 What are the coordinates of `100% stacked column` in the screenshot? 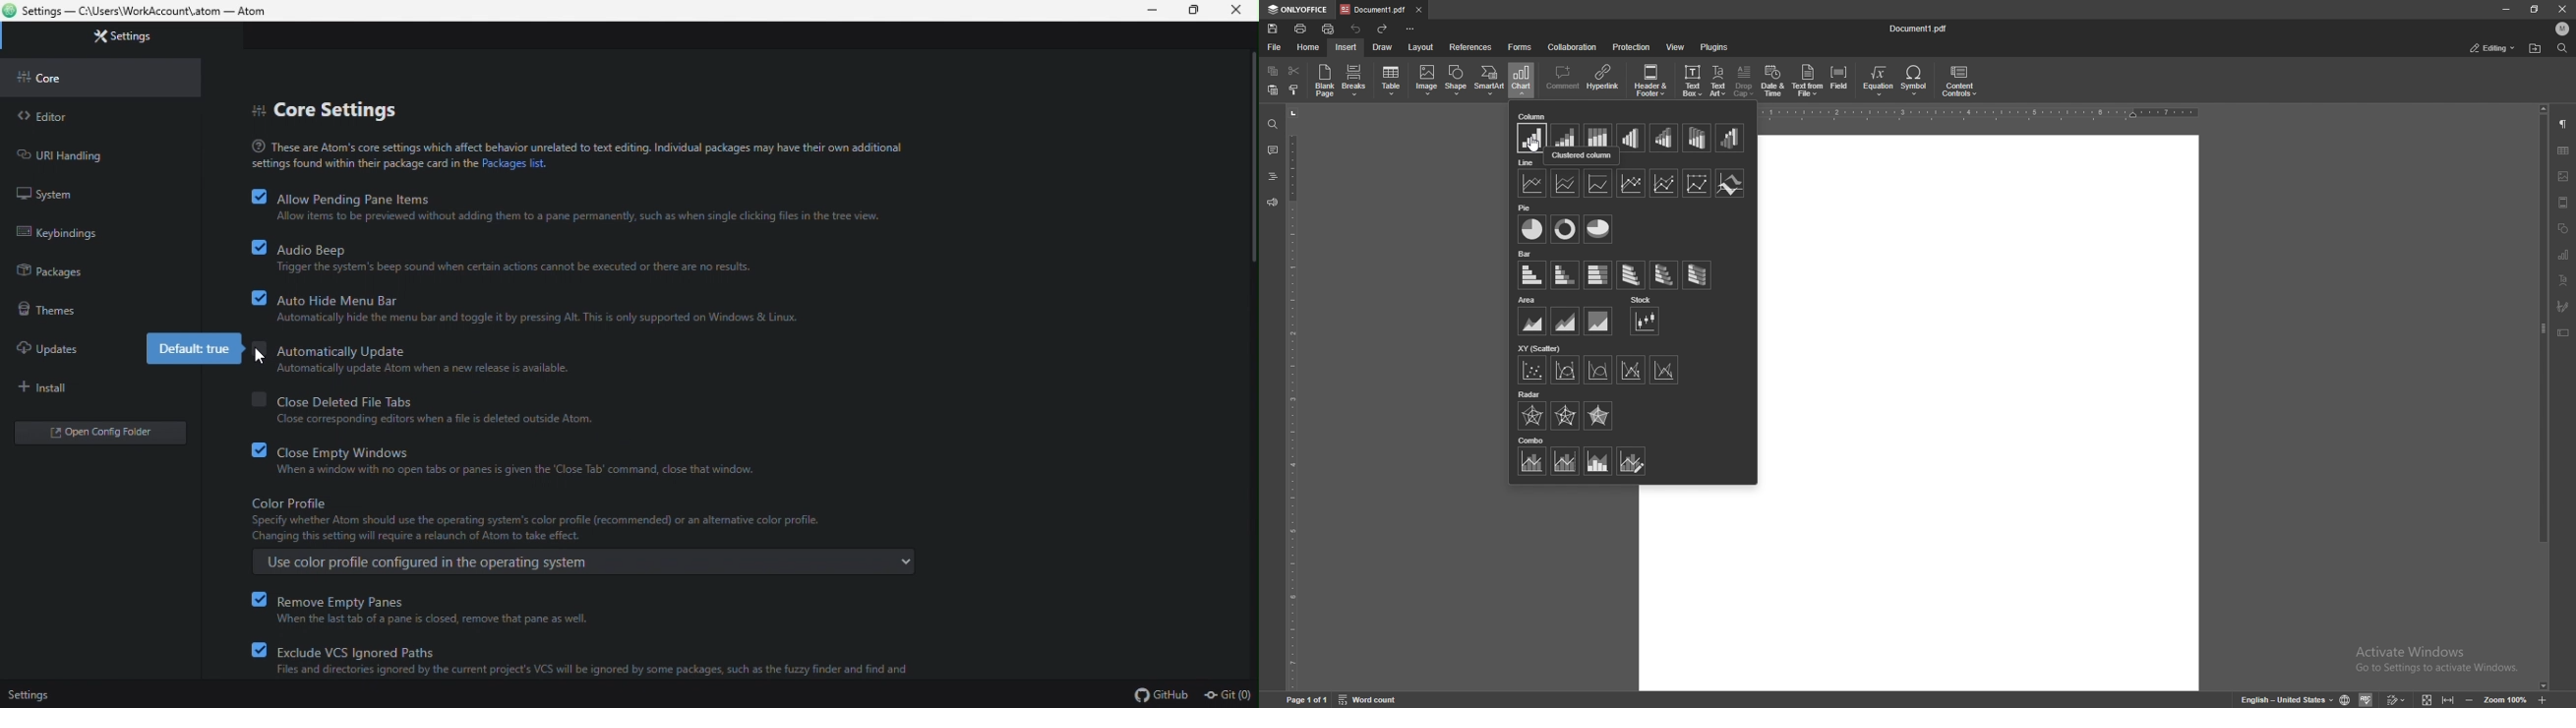 It's located at (1598, 135).